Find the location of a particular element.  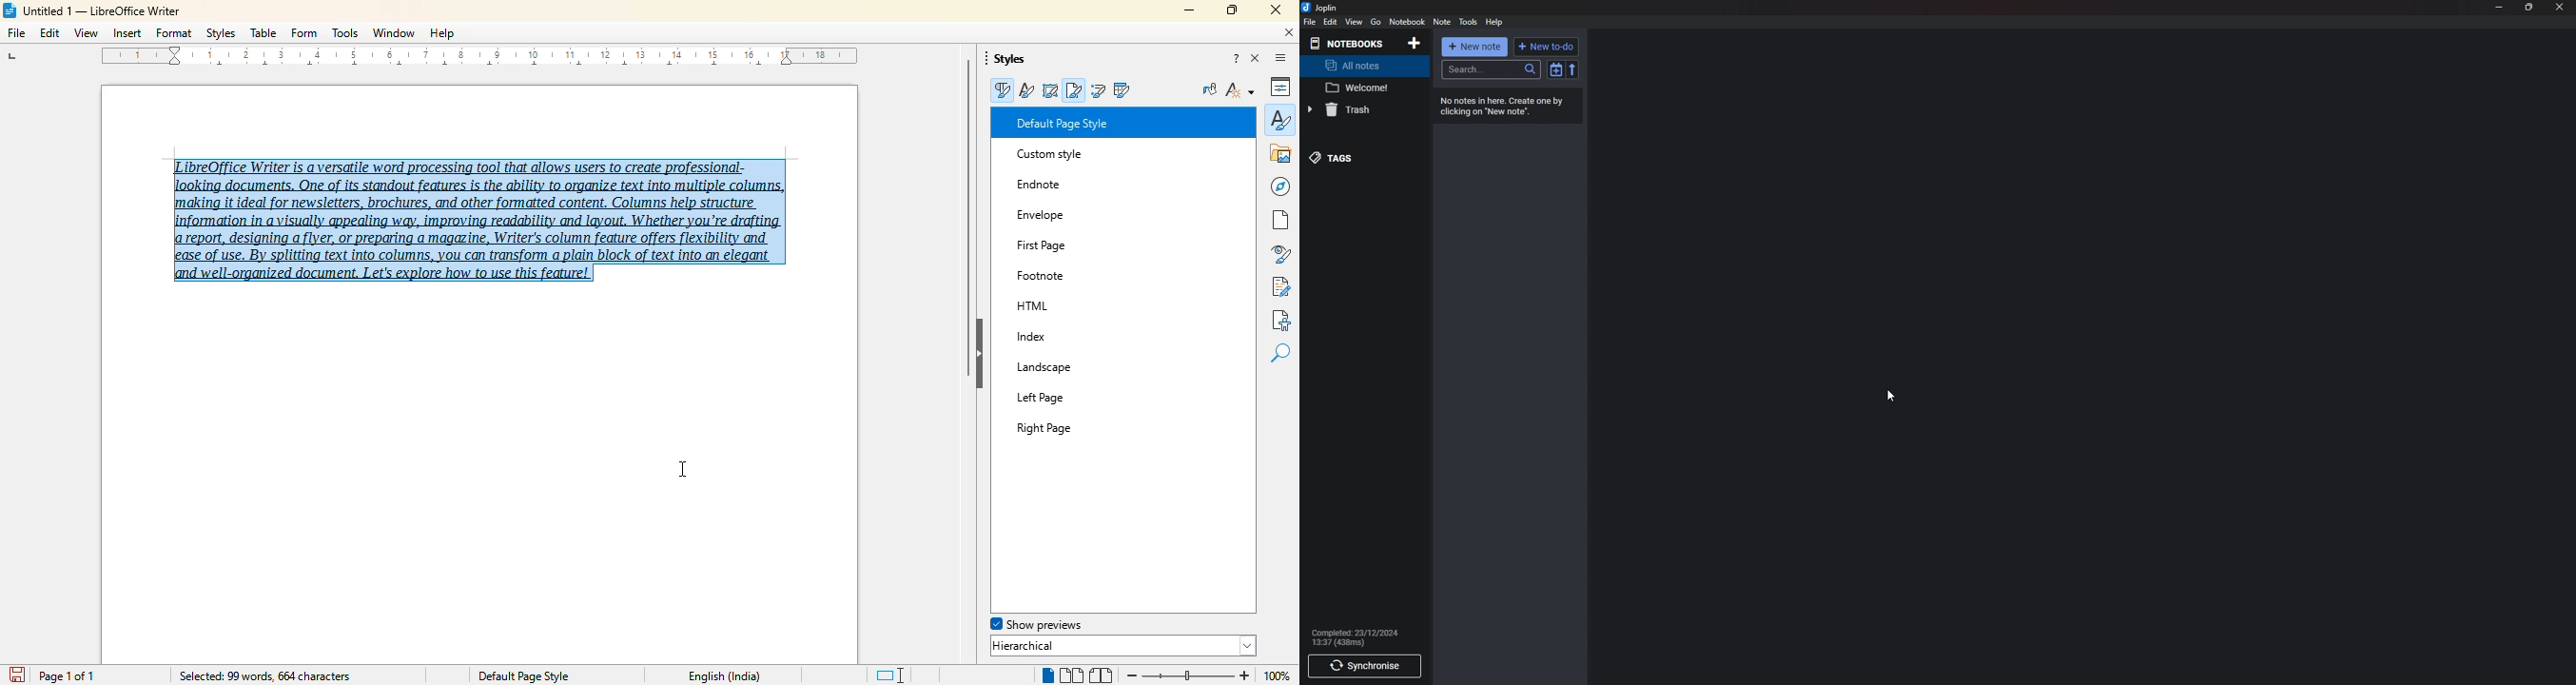

page is located at coordinates (1277, 218).